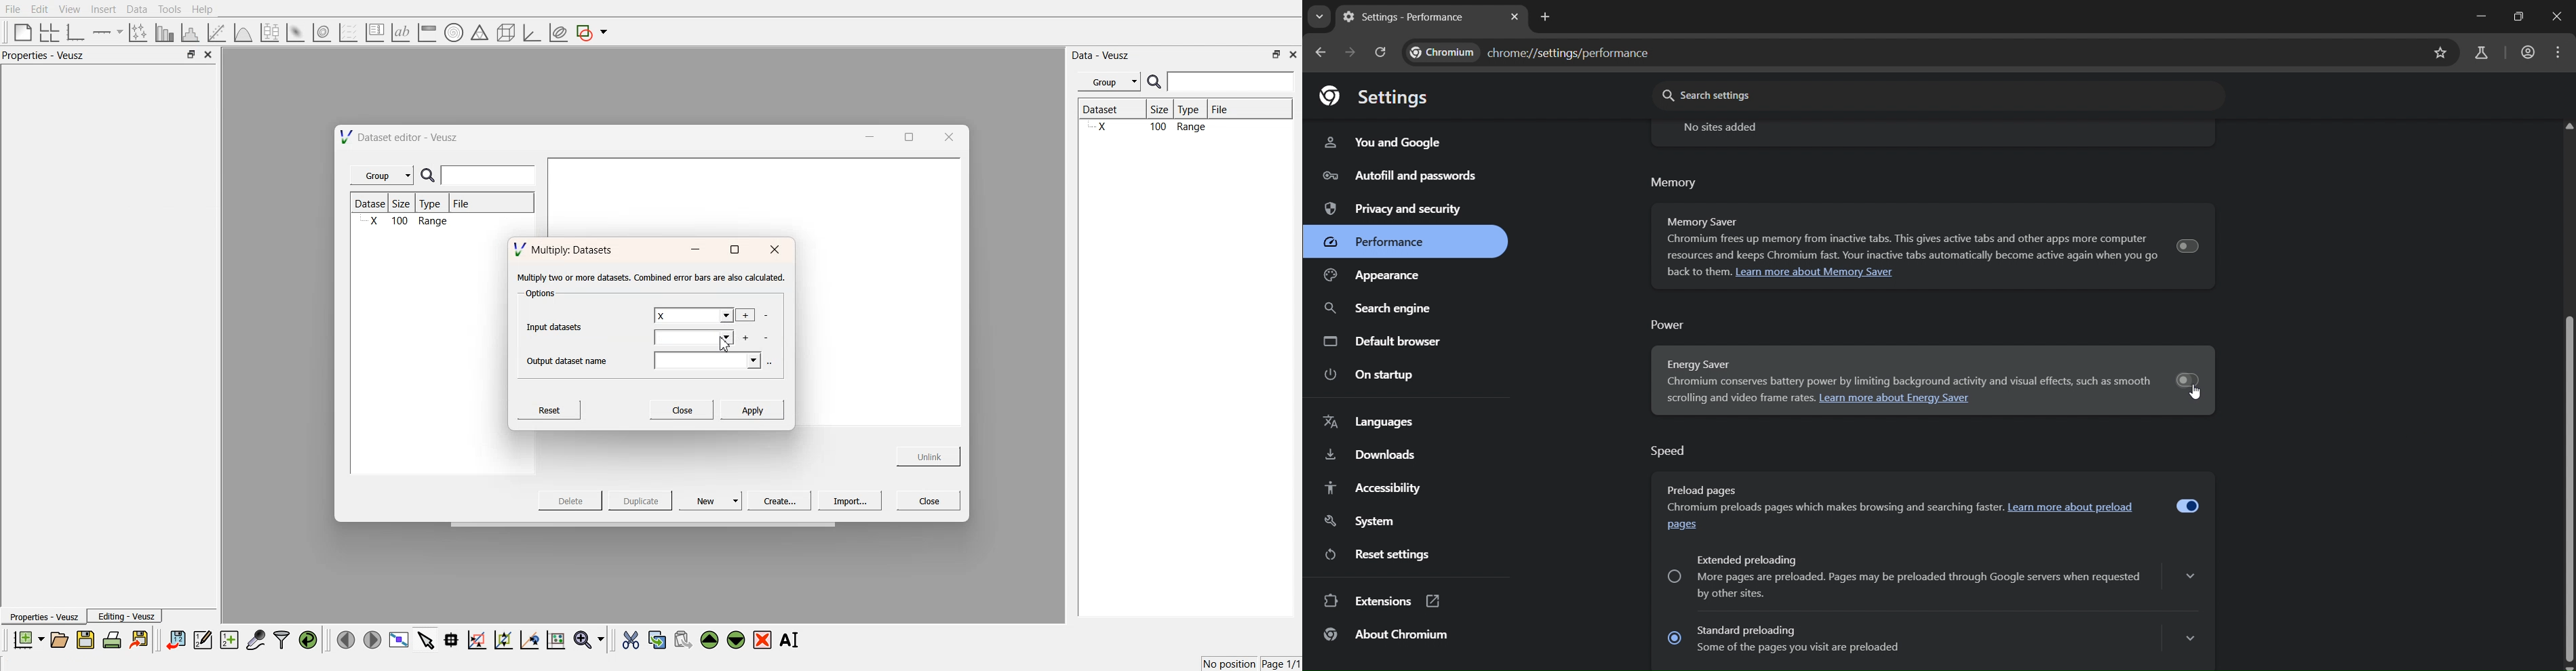 The width and height of the screenshot is (2576, 672). I want to click on menu, so click(2561, 53).